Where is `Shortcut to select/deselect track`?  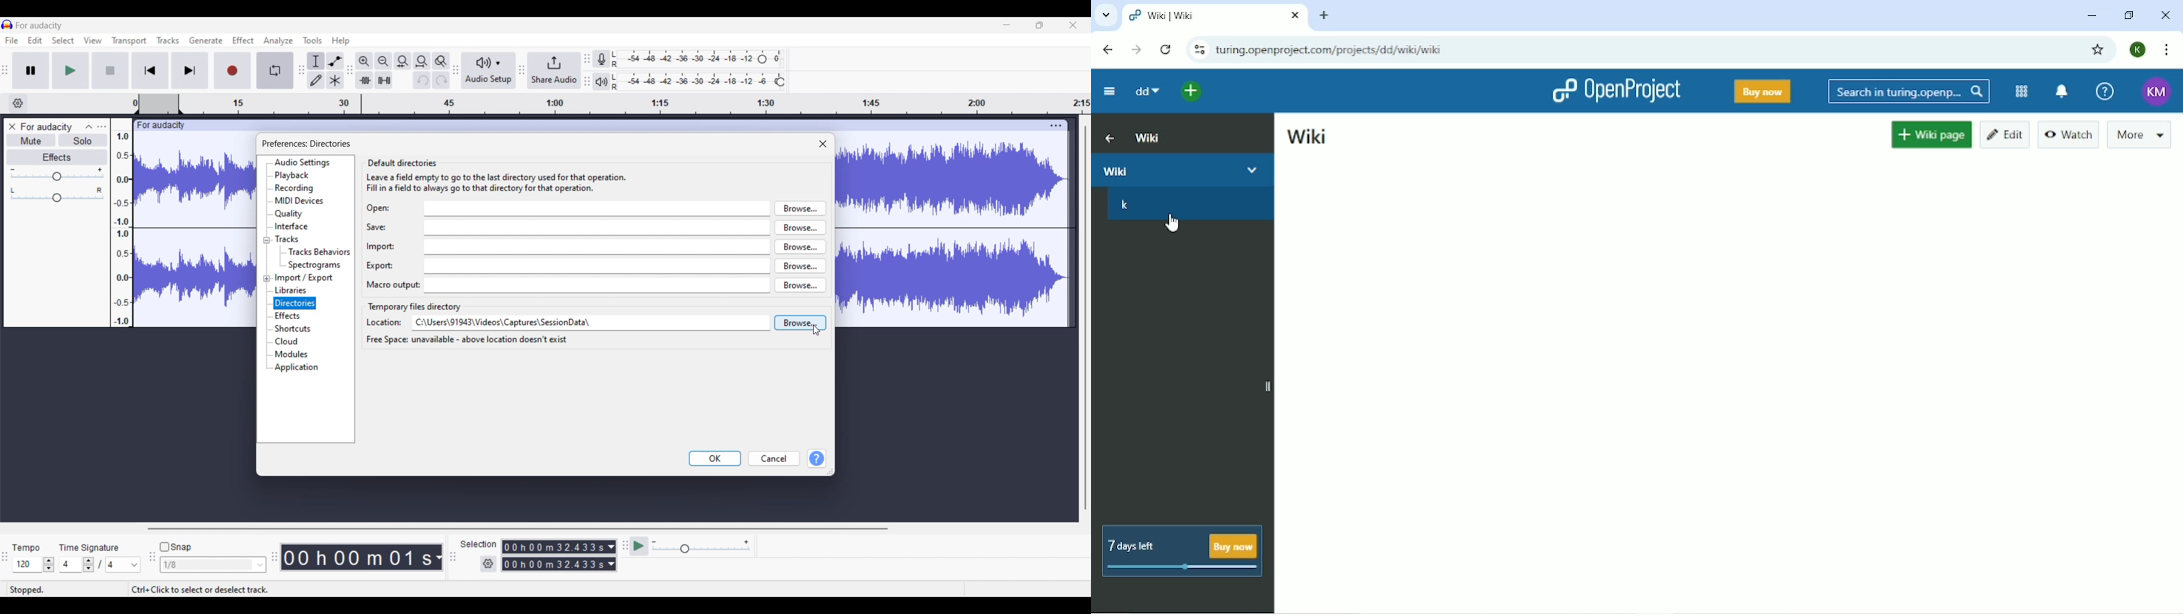
Shortcut to select/deselect track is located at coordinates (200, 589).